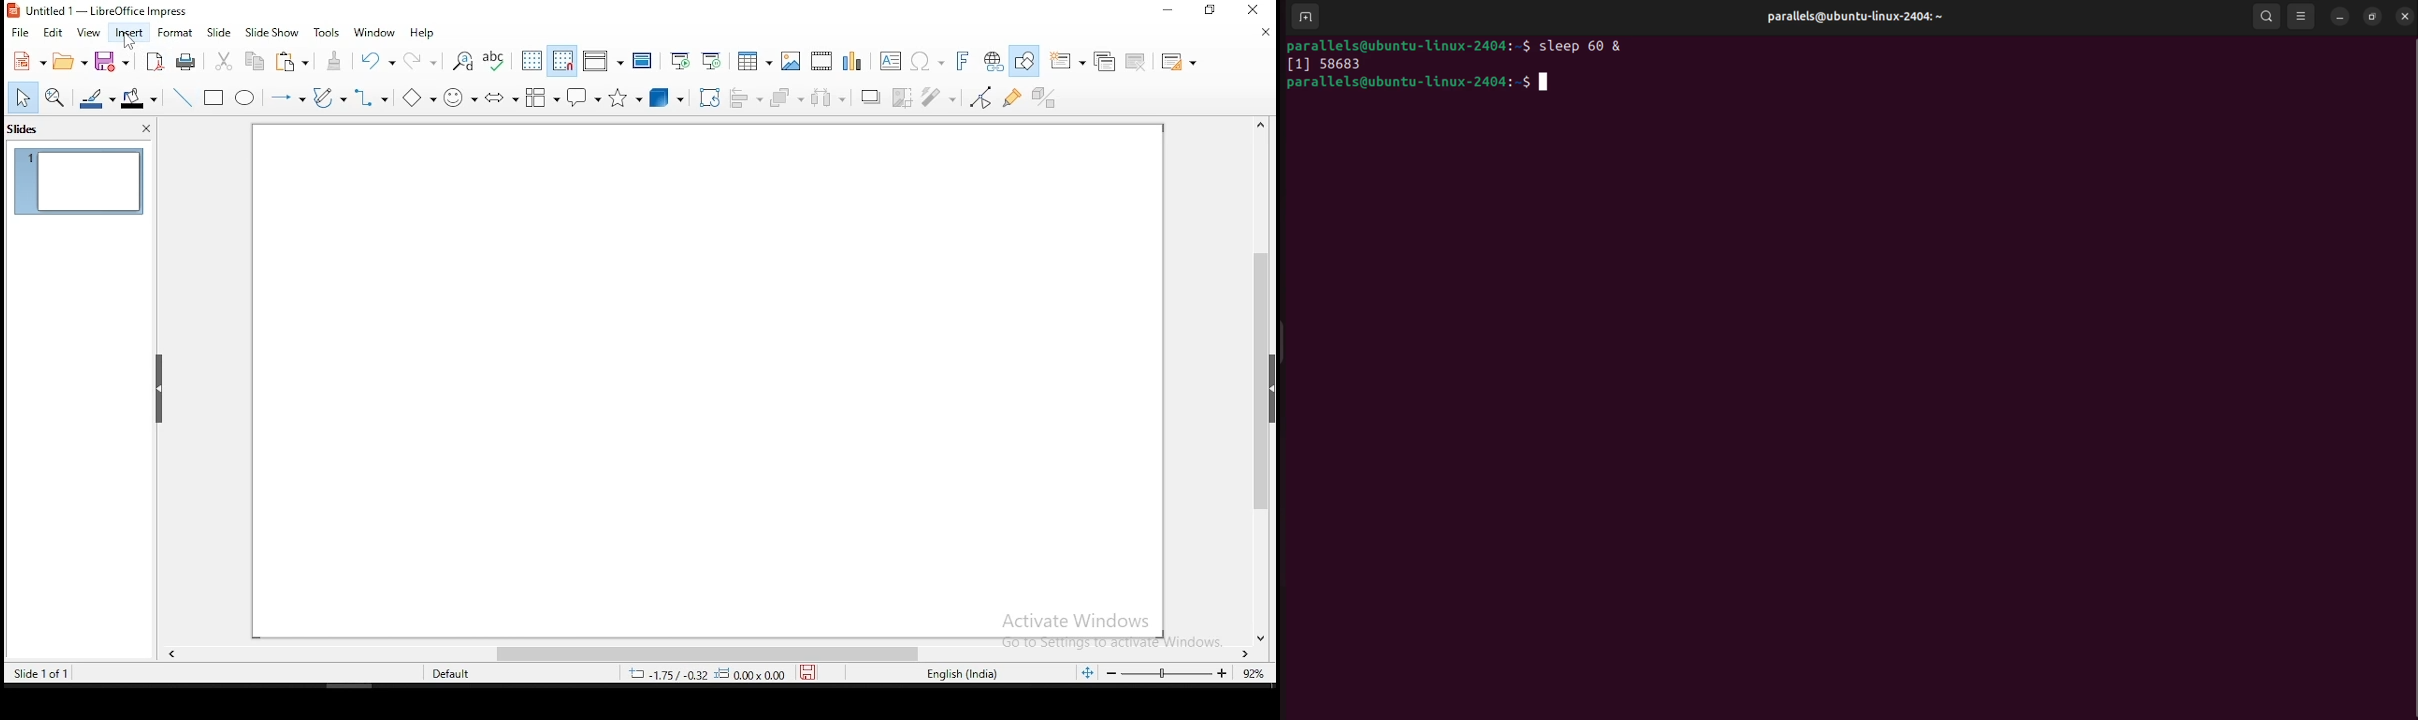 The width and height of the screenshot is (2436, 728). Describe the element at coordinates (2341, 17) in the screenshot. I see `minimize` at that location.